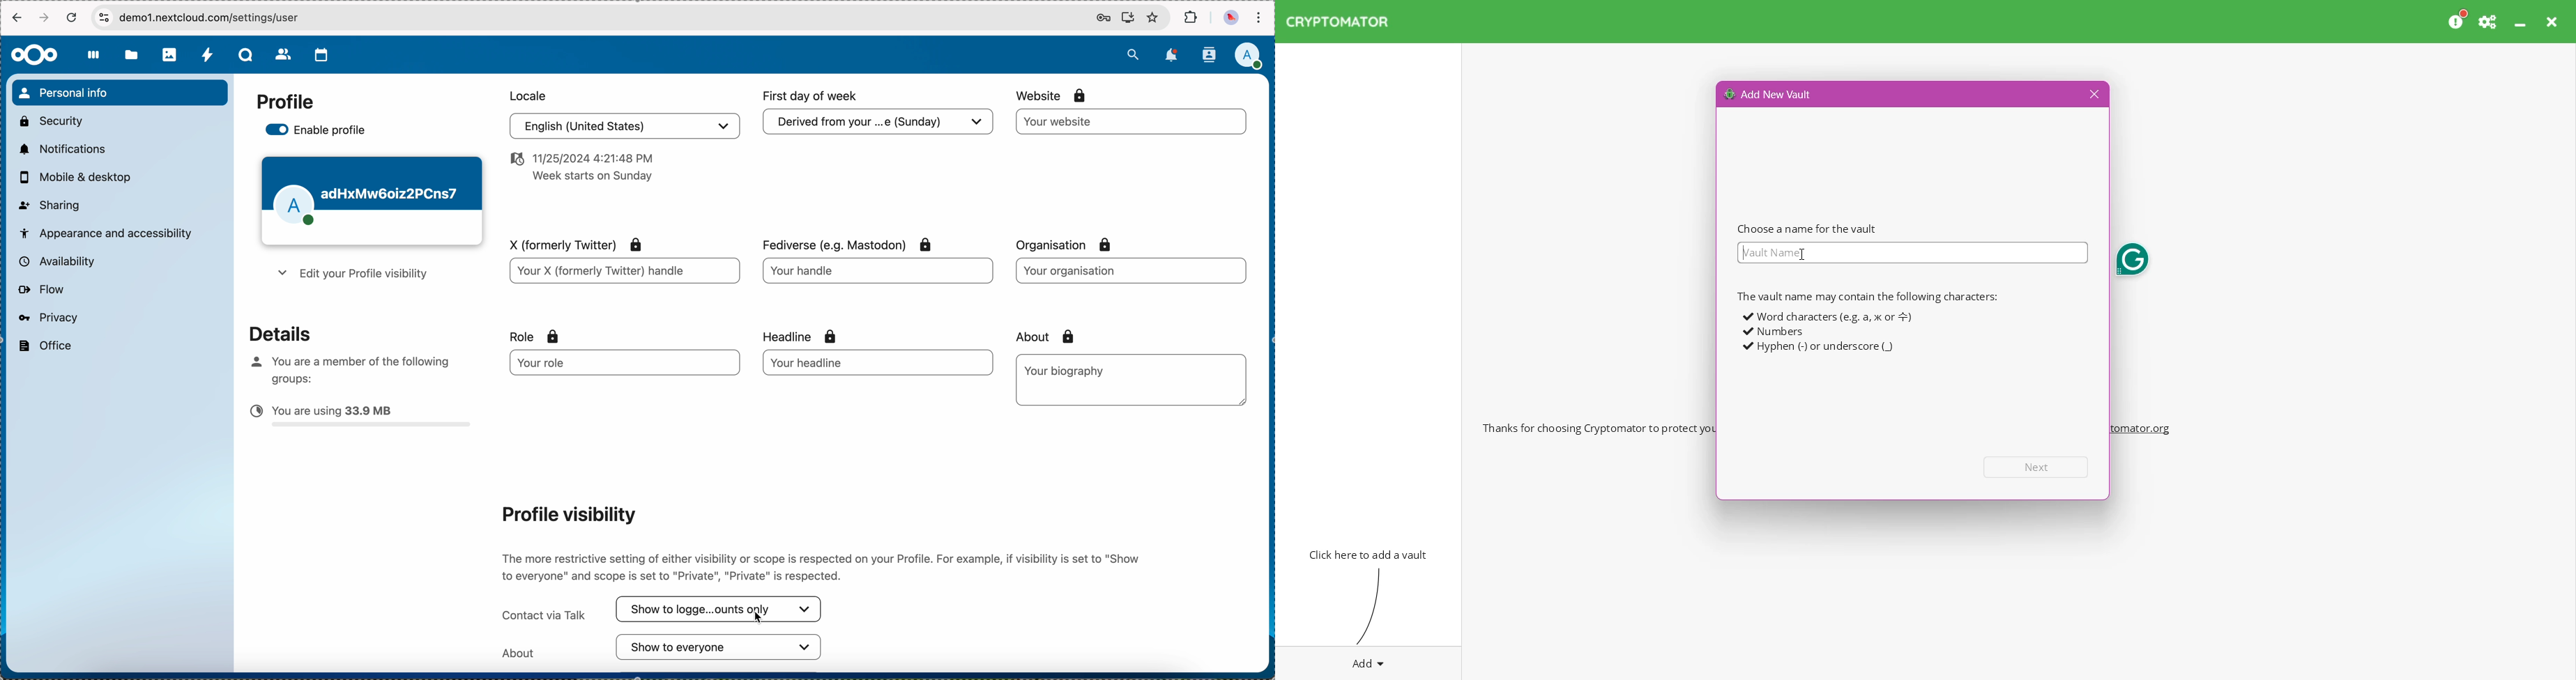 Image resolution: width=2576 pixels, height=700 pixels. What do you see at coordinates (1133, 53) in the screenshot?
I see `search` at bounding box center [1133, 53].